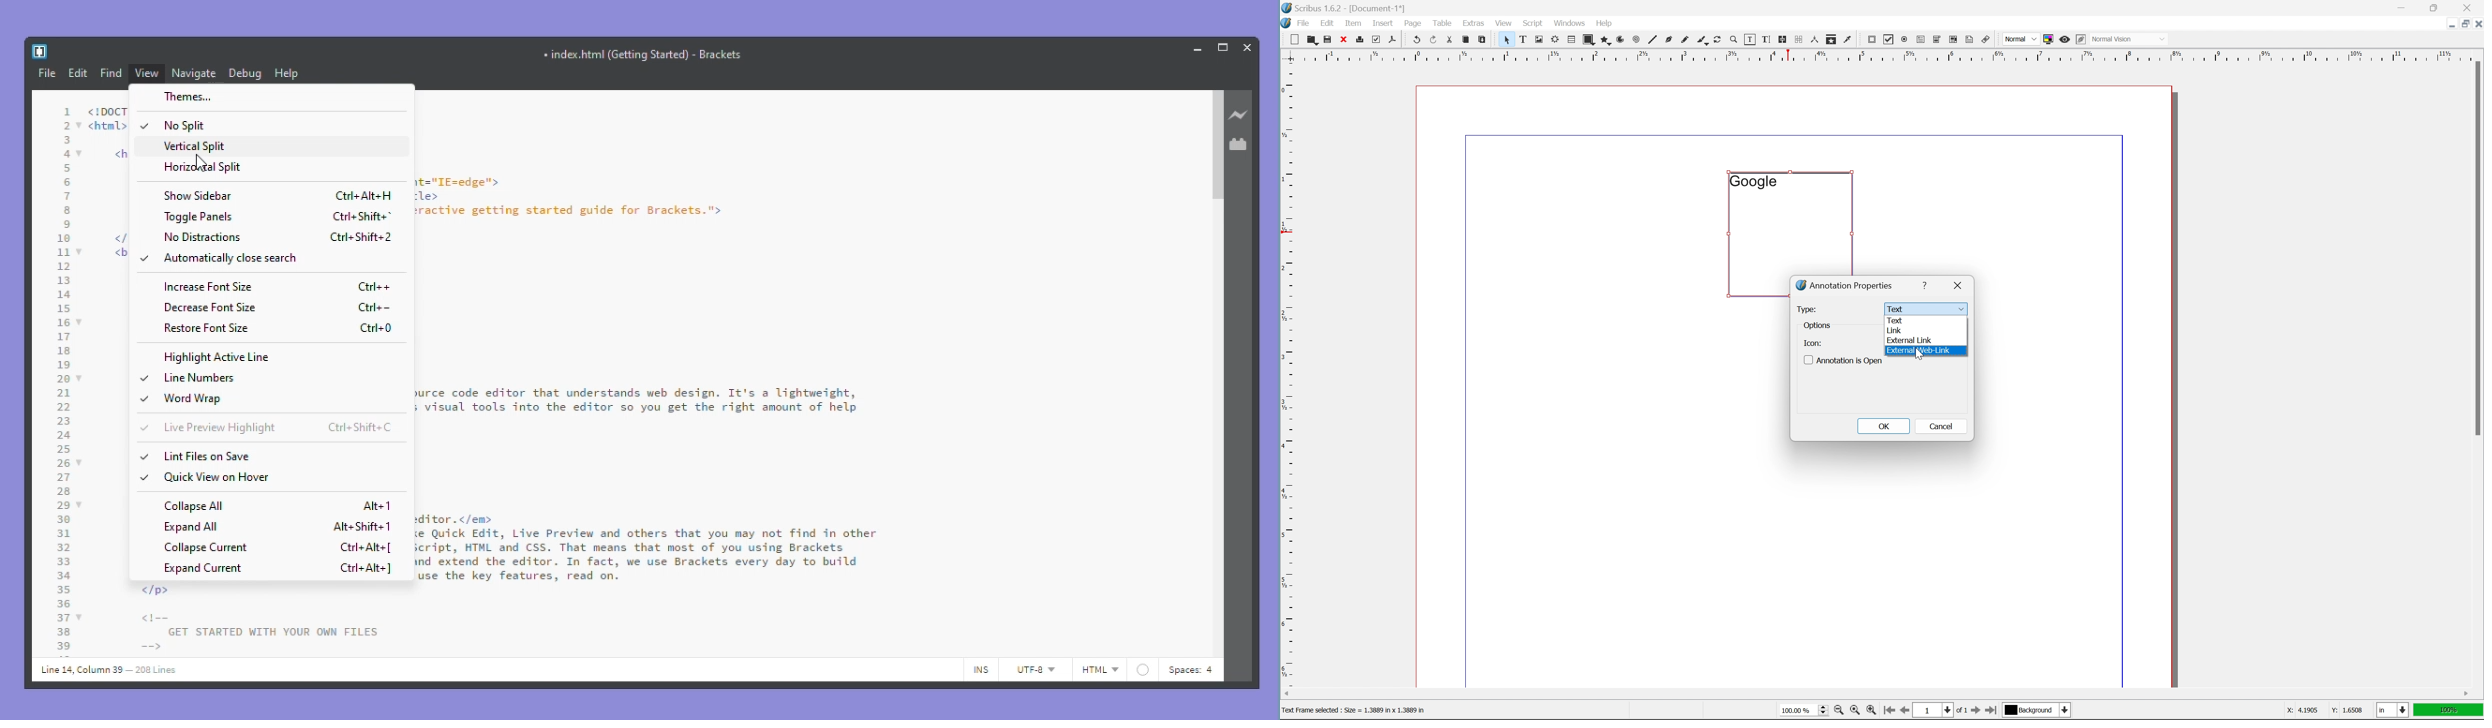 The height and width of the screenshot is (728, 2492). I want to click on code fold, so click(80, 506).